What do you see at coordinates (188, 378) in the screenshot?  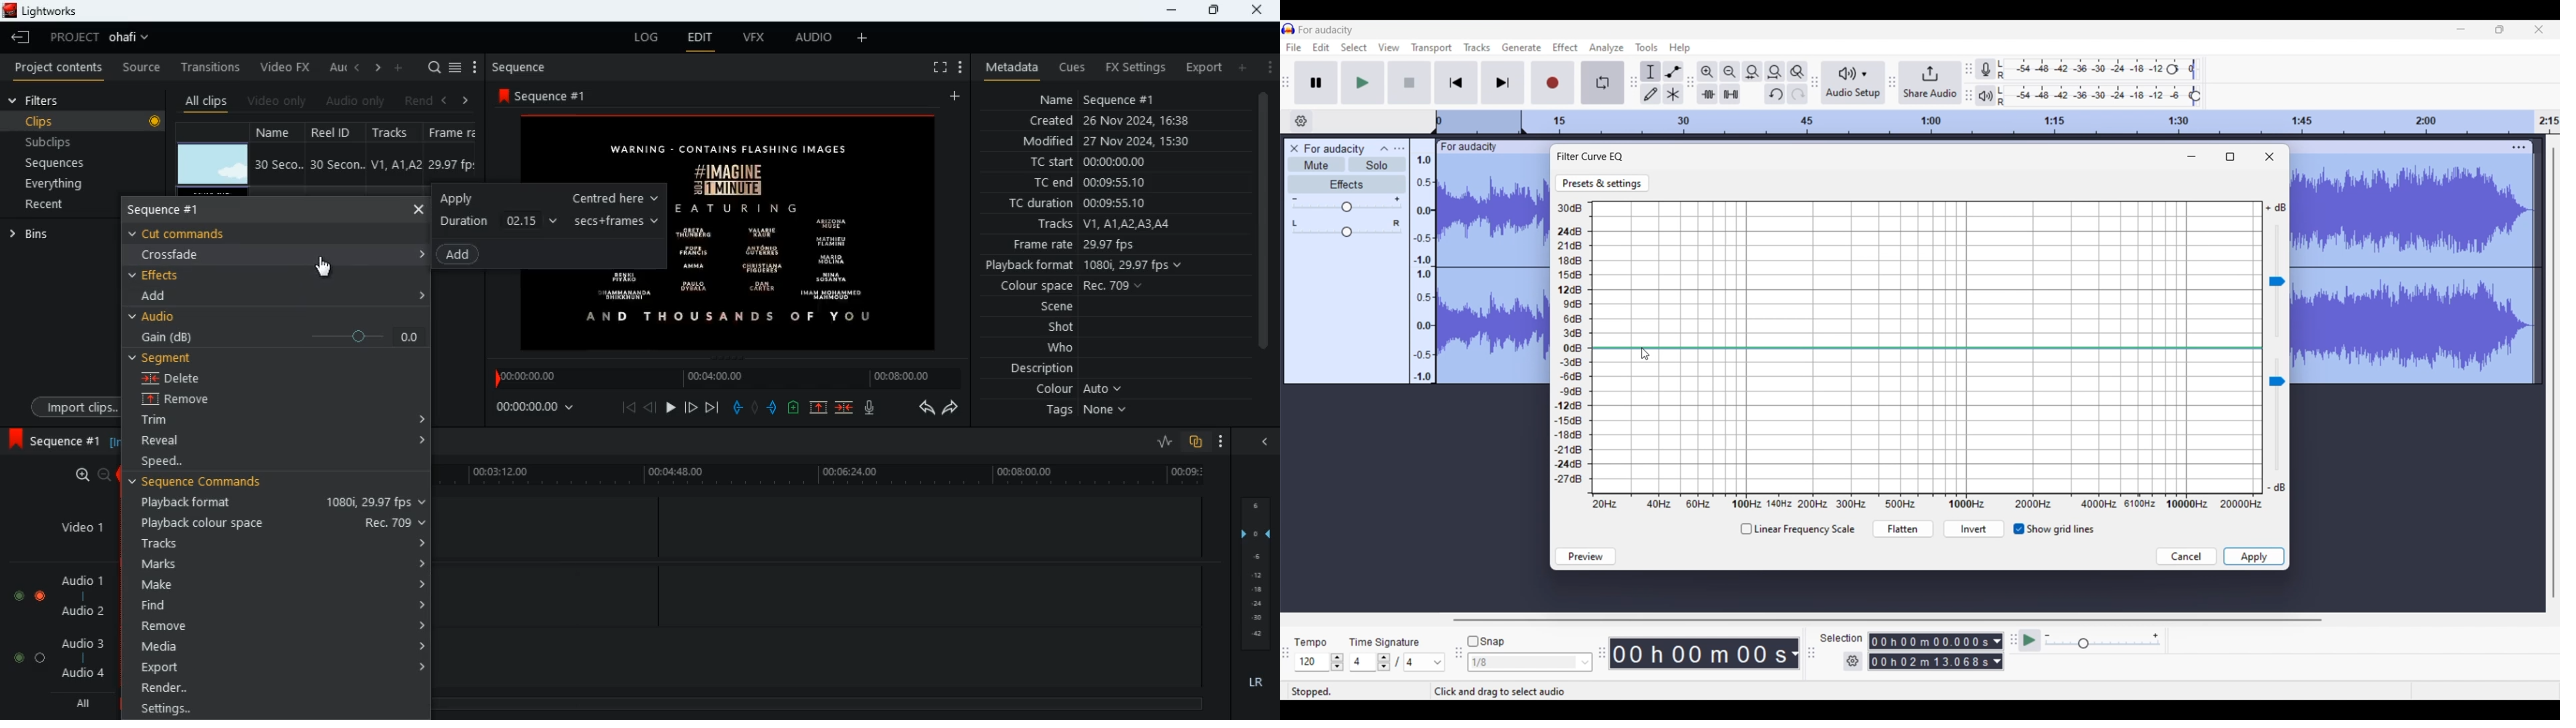 I see `delete` at bounding box center [188, 378].